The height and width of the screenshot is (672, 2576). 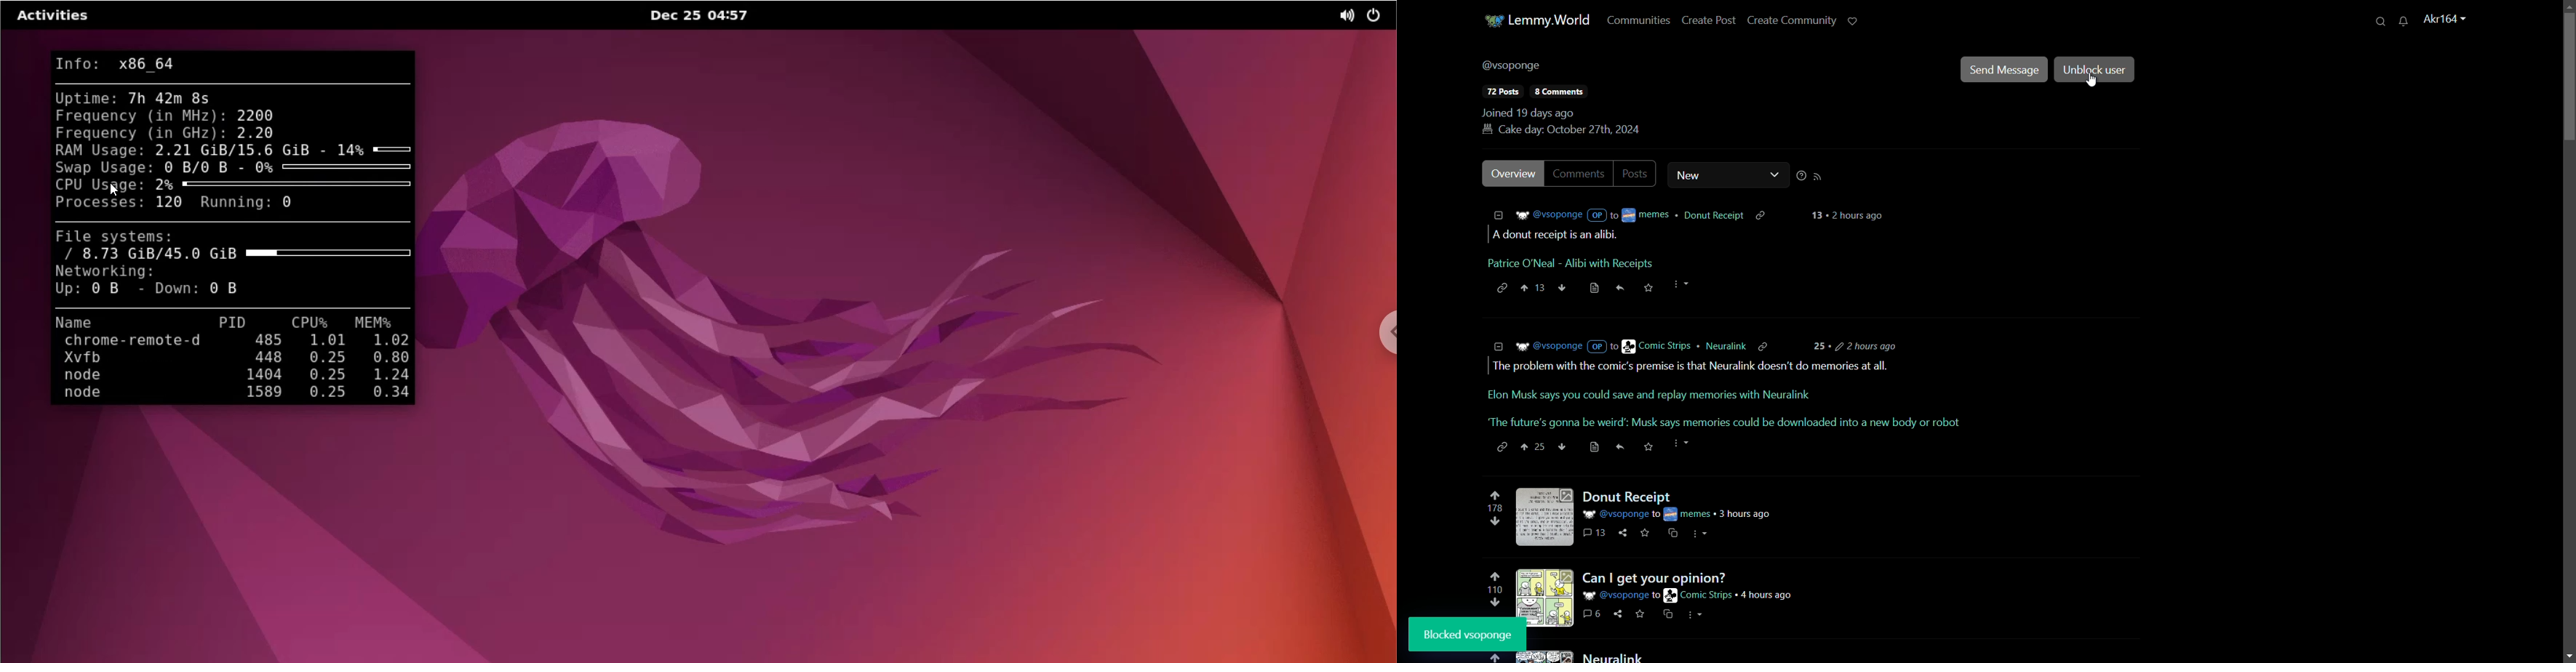 I want to click on time, so click(x=1851, y=215).